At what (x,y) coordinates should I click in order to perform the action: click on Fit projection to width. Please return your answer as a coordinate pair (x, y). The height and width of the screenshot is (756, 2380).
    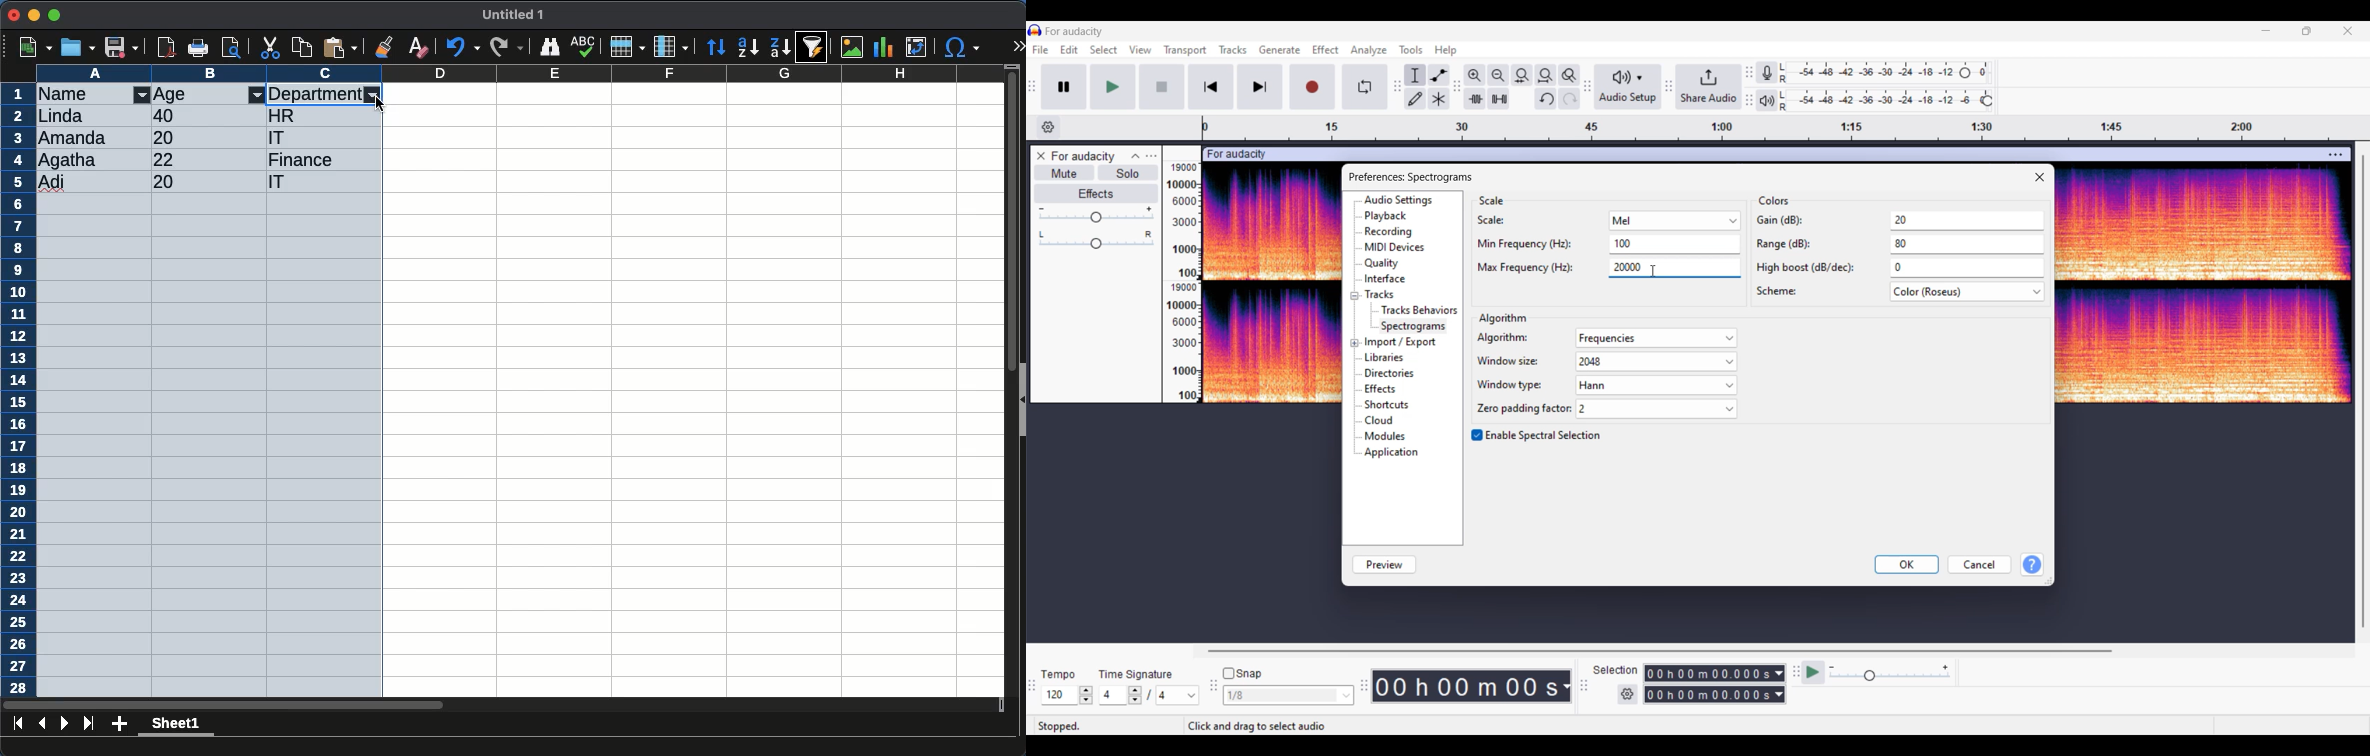
    Looking at the image, I should click on (1546, 76).